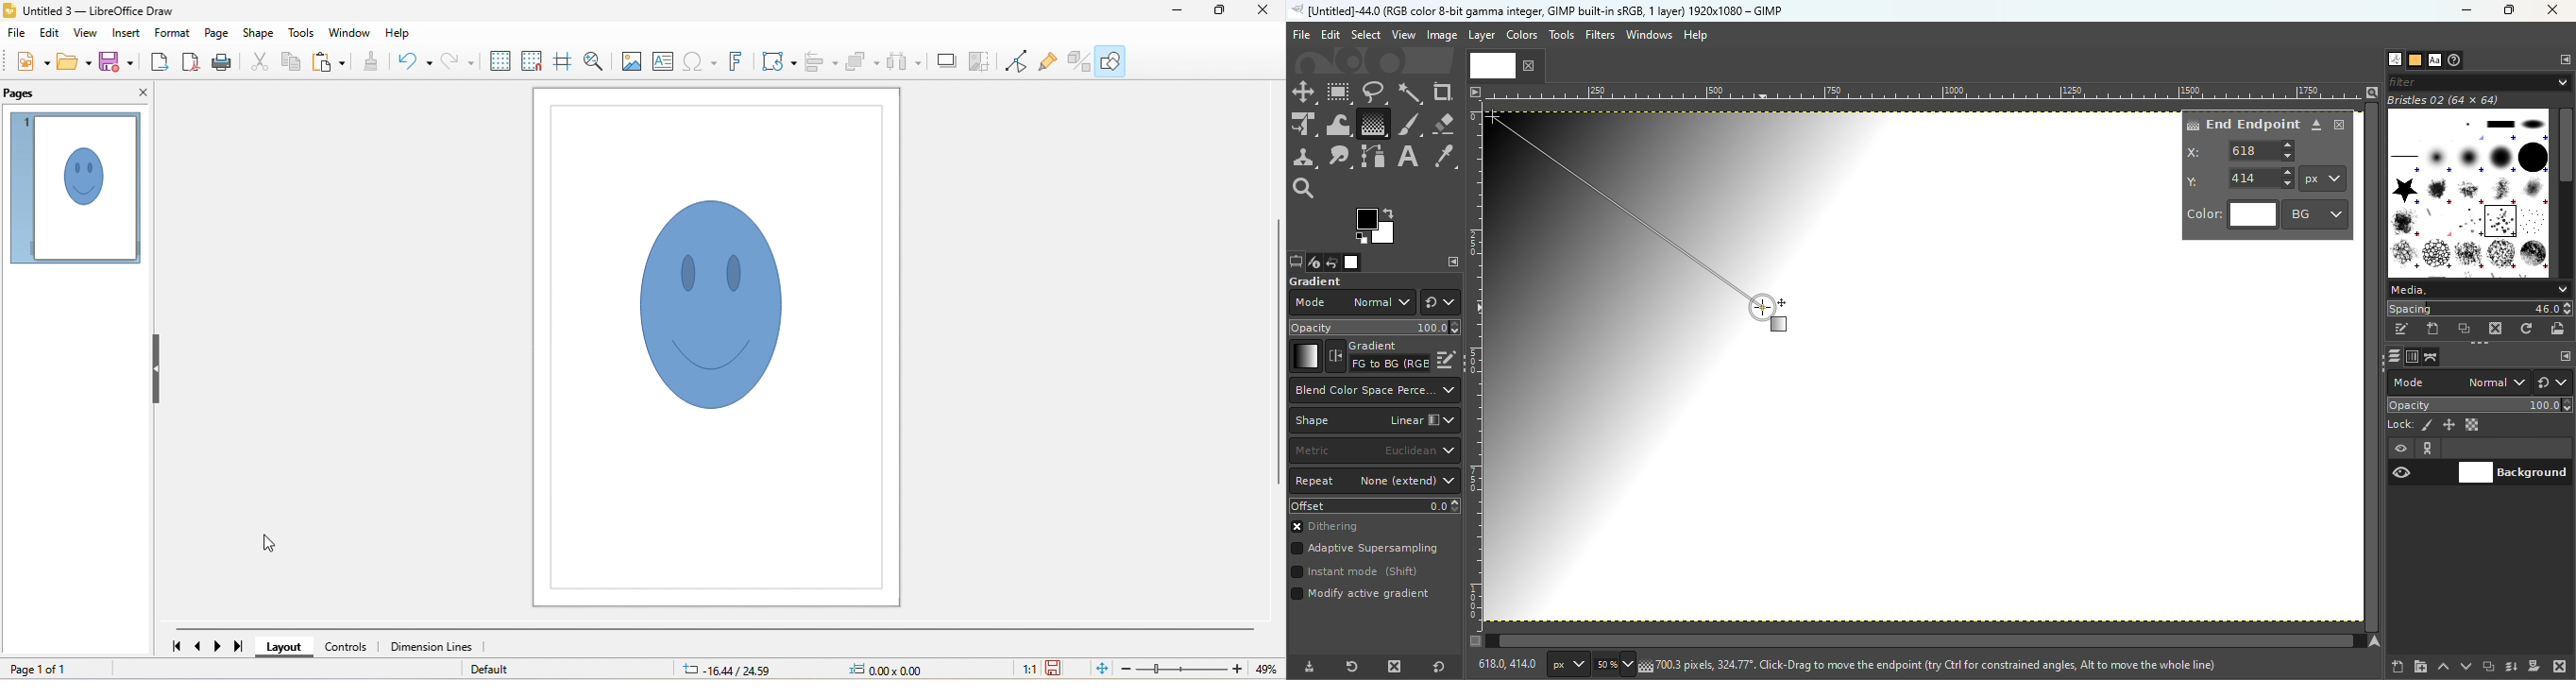 The image size is (2576, 700). I want to click on show gluepoint functions, so click(1047, 65).